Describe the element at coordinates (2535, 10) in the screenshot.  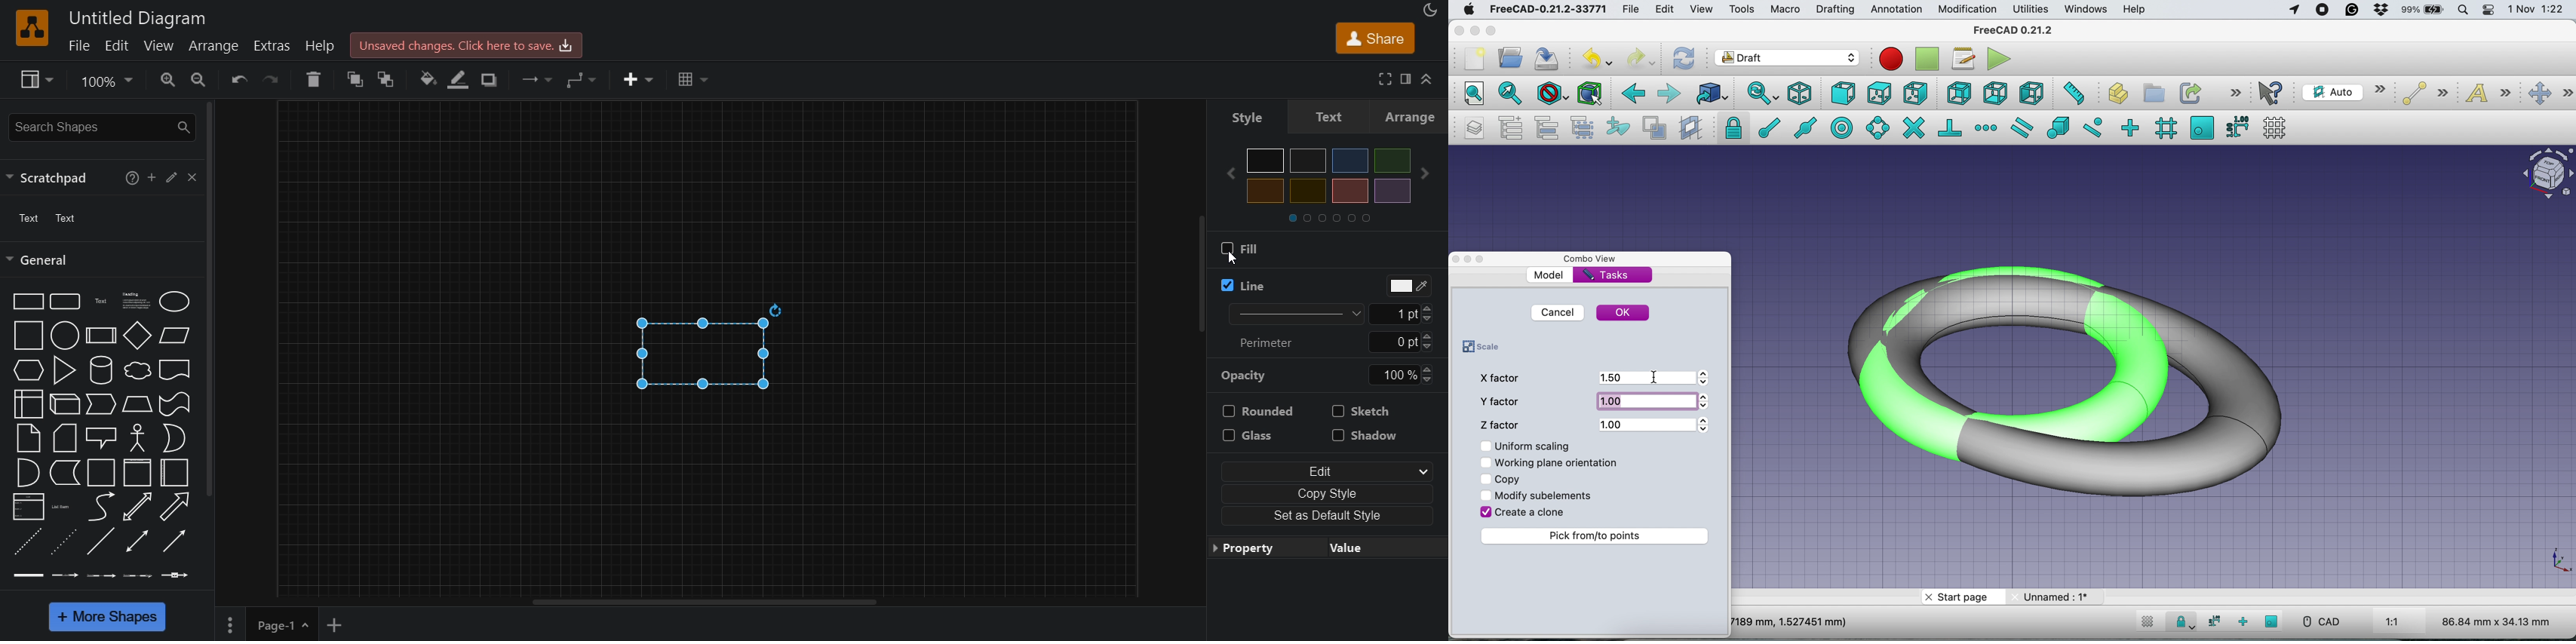
I see `1 Nov 1:22` at that location.